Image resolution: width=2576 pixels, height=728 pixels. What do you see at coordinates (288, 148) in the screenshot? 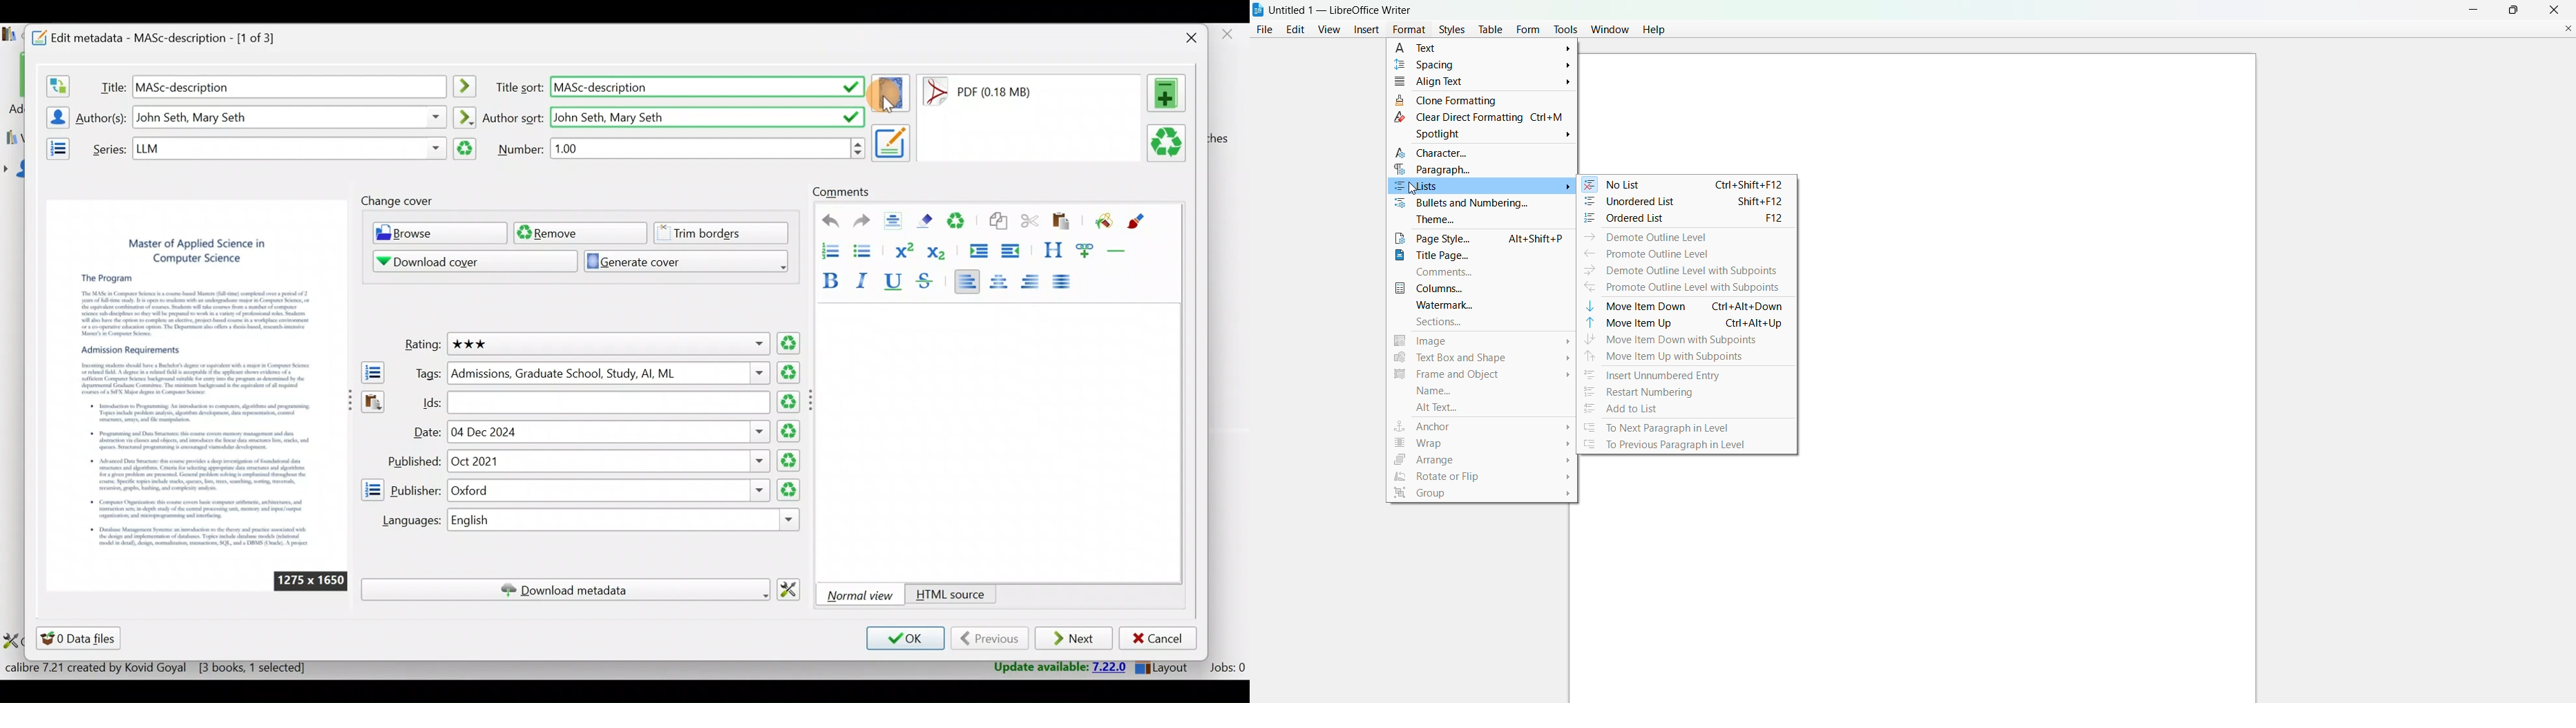
I see `` at bounding box center [288, 148].